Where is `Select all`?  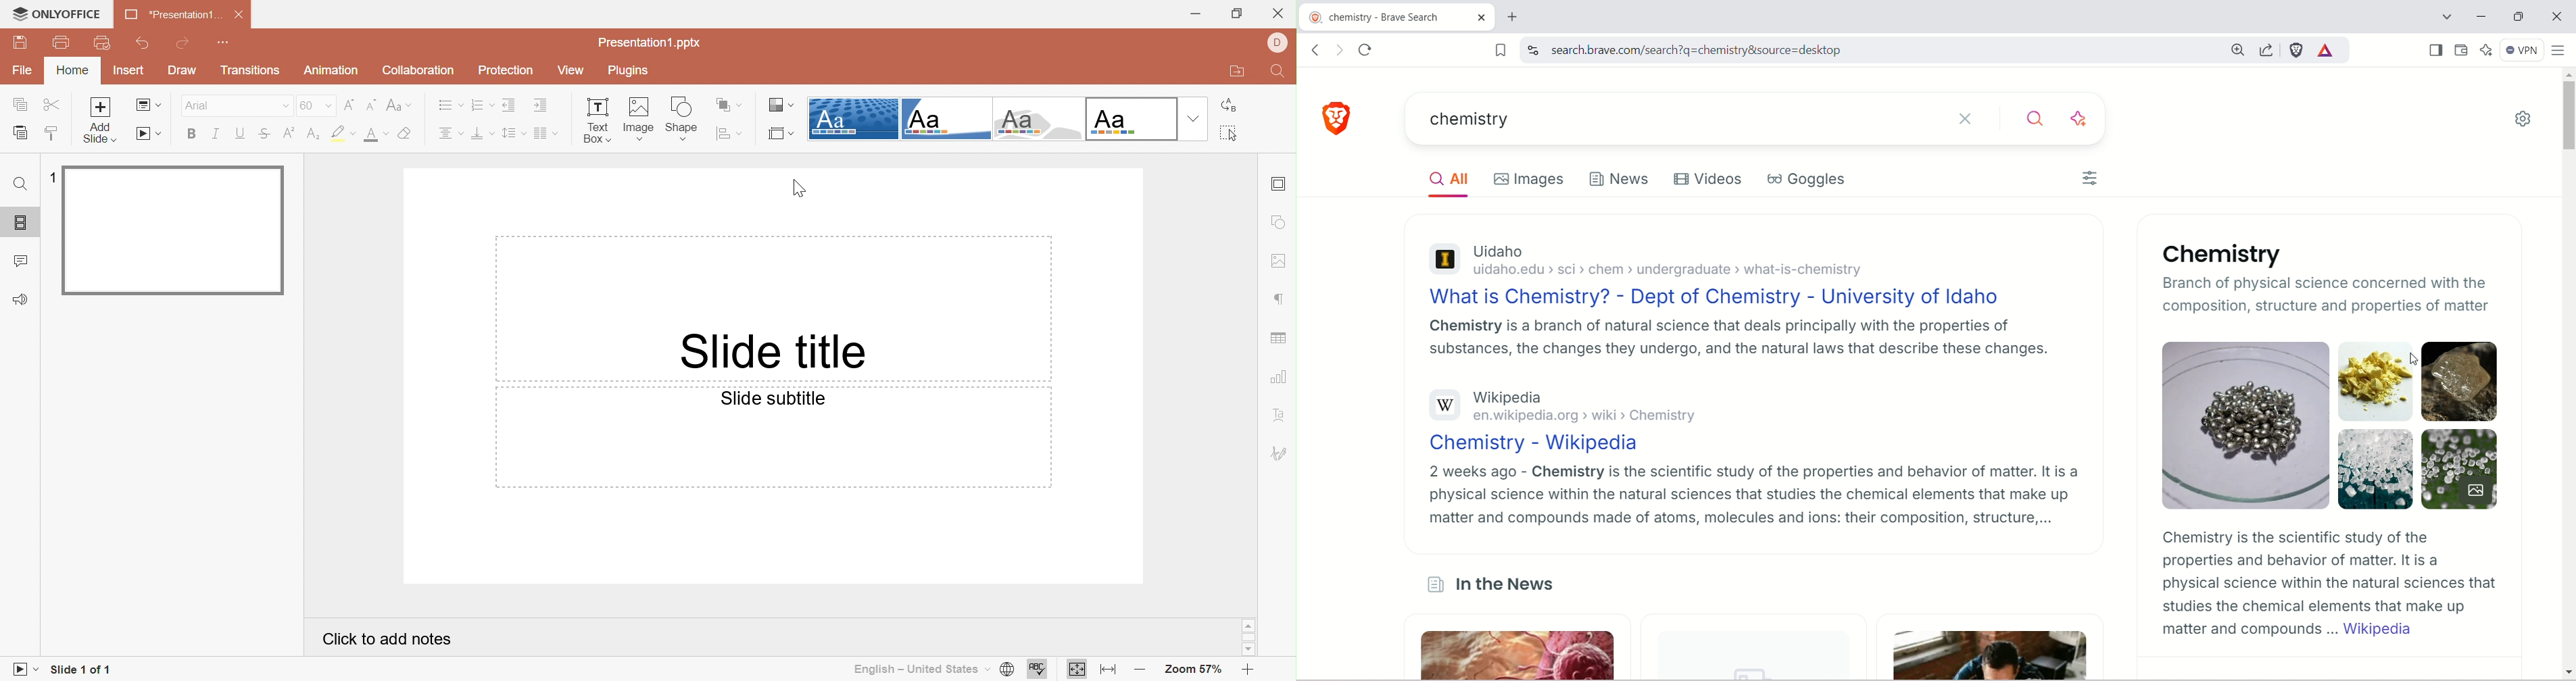 Select all is located at coordinates (1228, 133).